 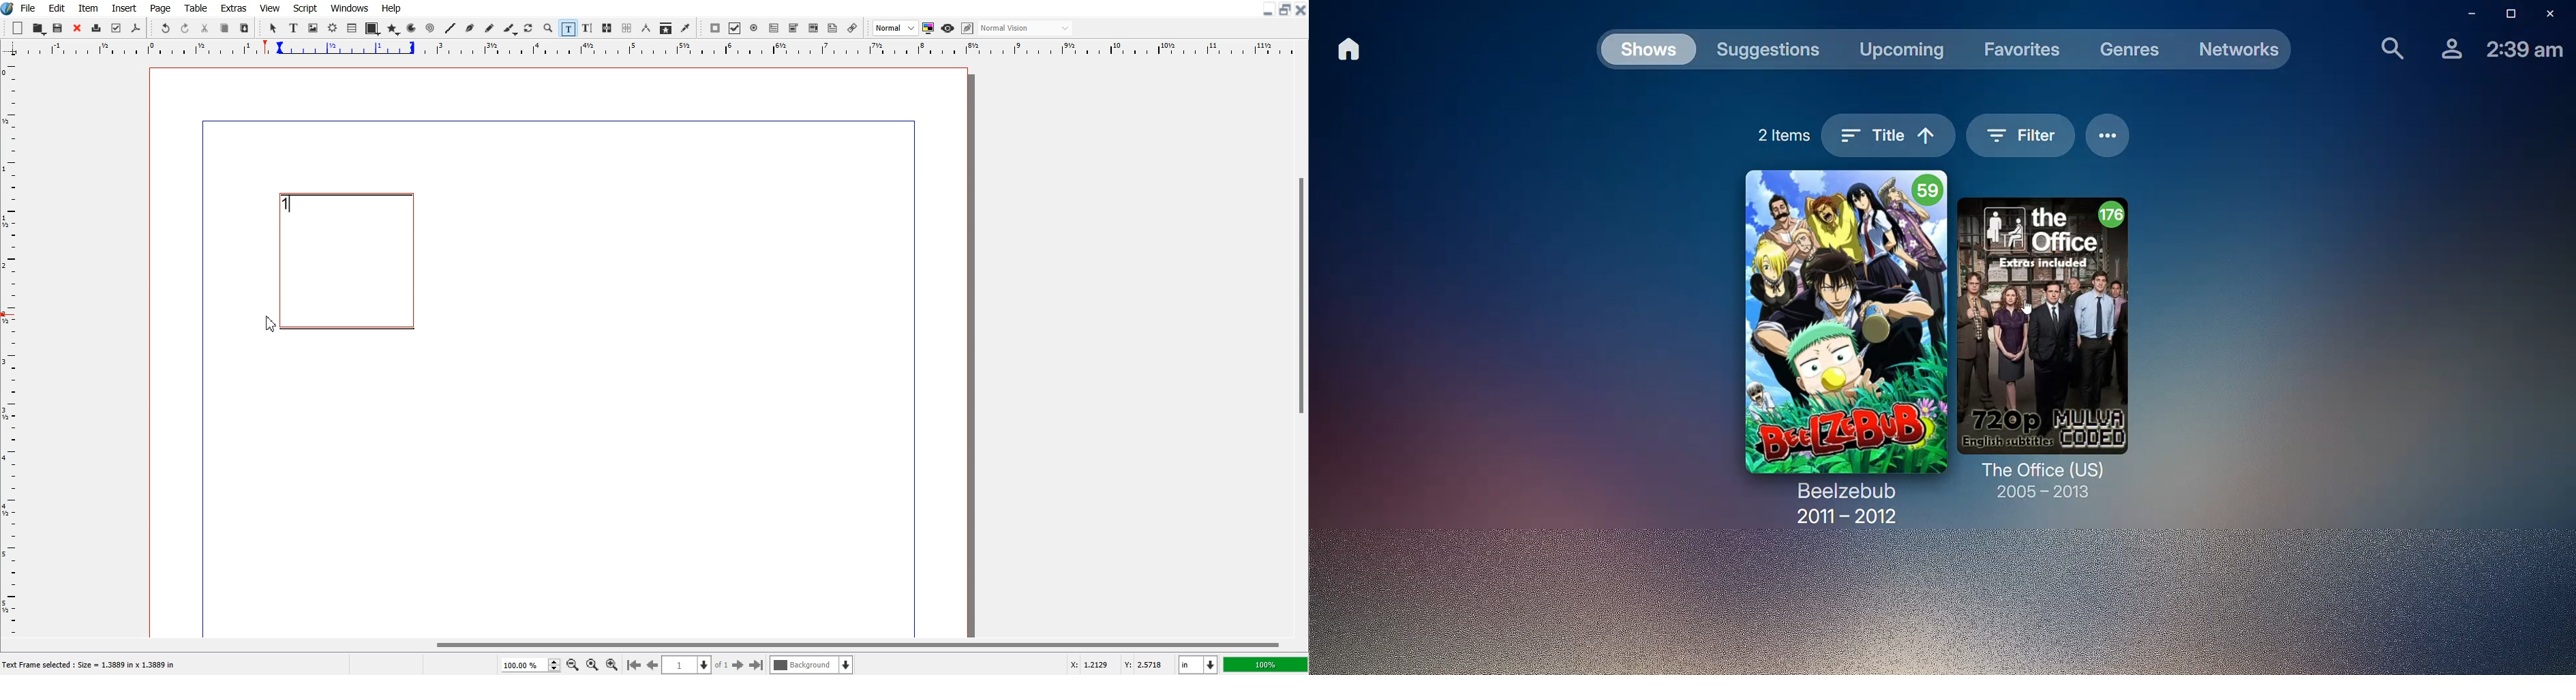 I want to click on Insert, so click(x=123, y=8).